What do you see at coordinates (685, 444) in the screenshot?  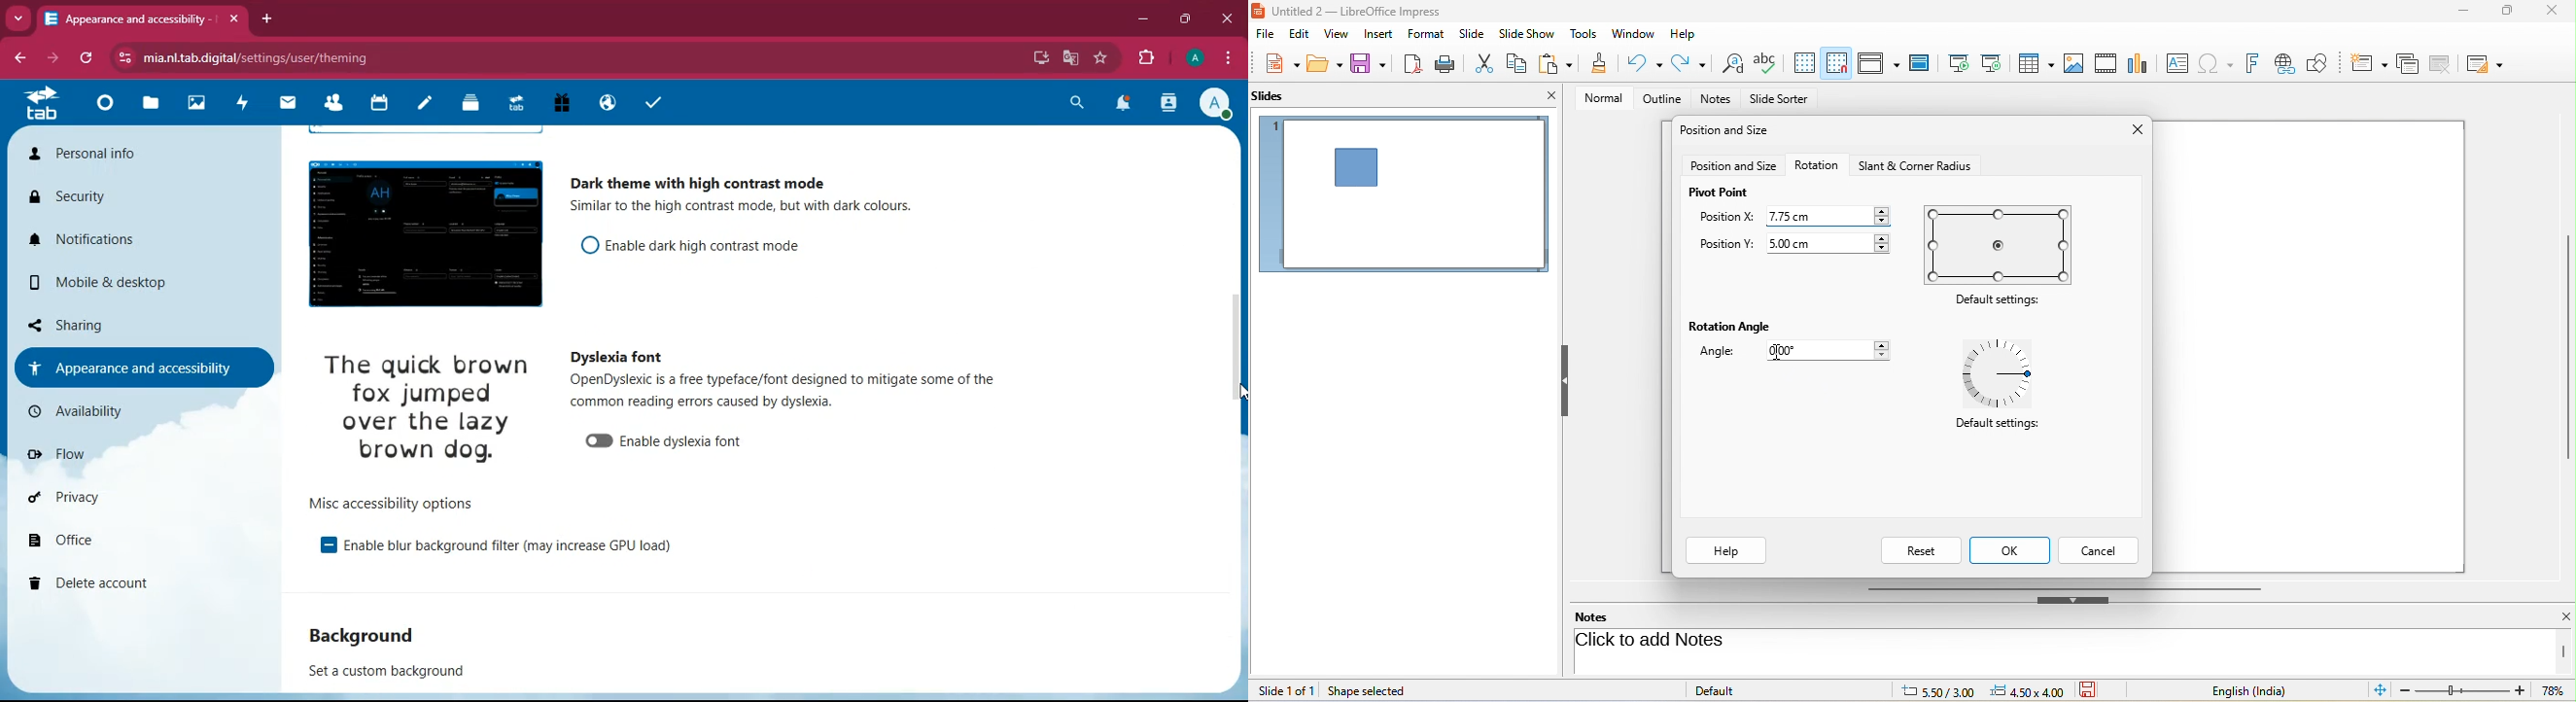 I see `enable` at bounding box center [685, 444].